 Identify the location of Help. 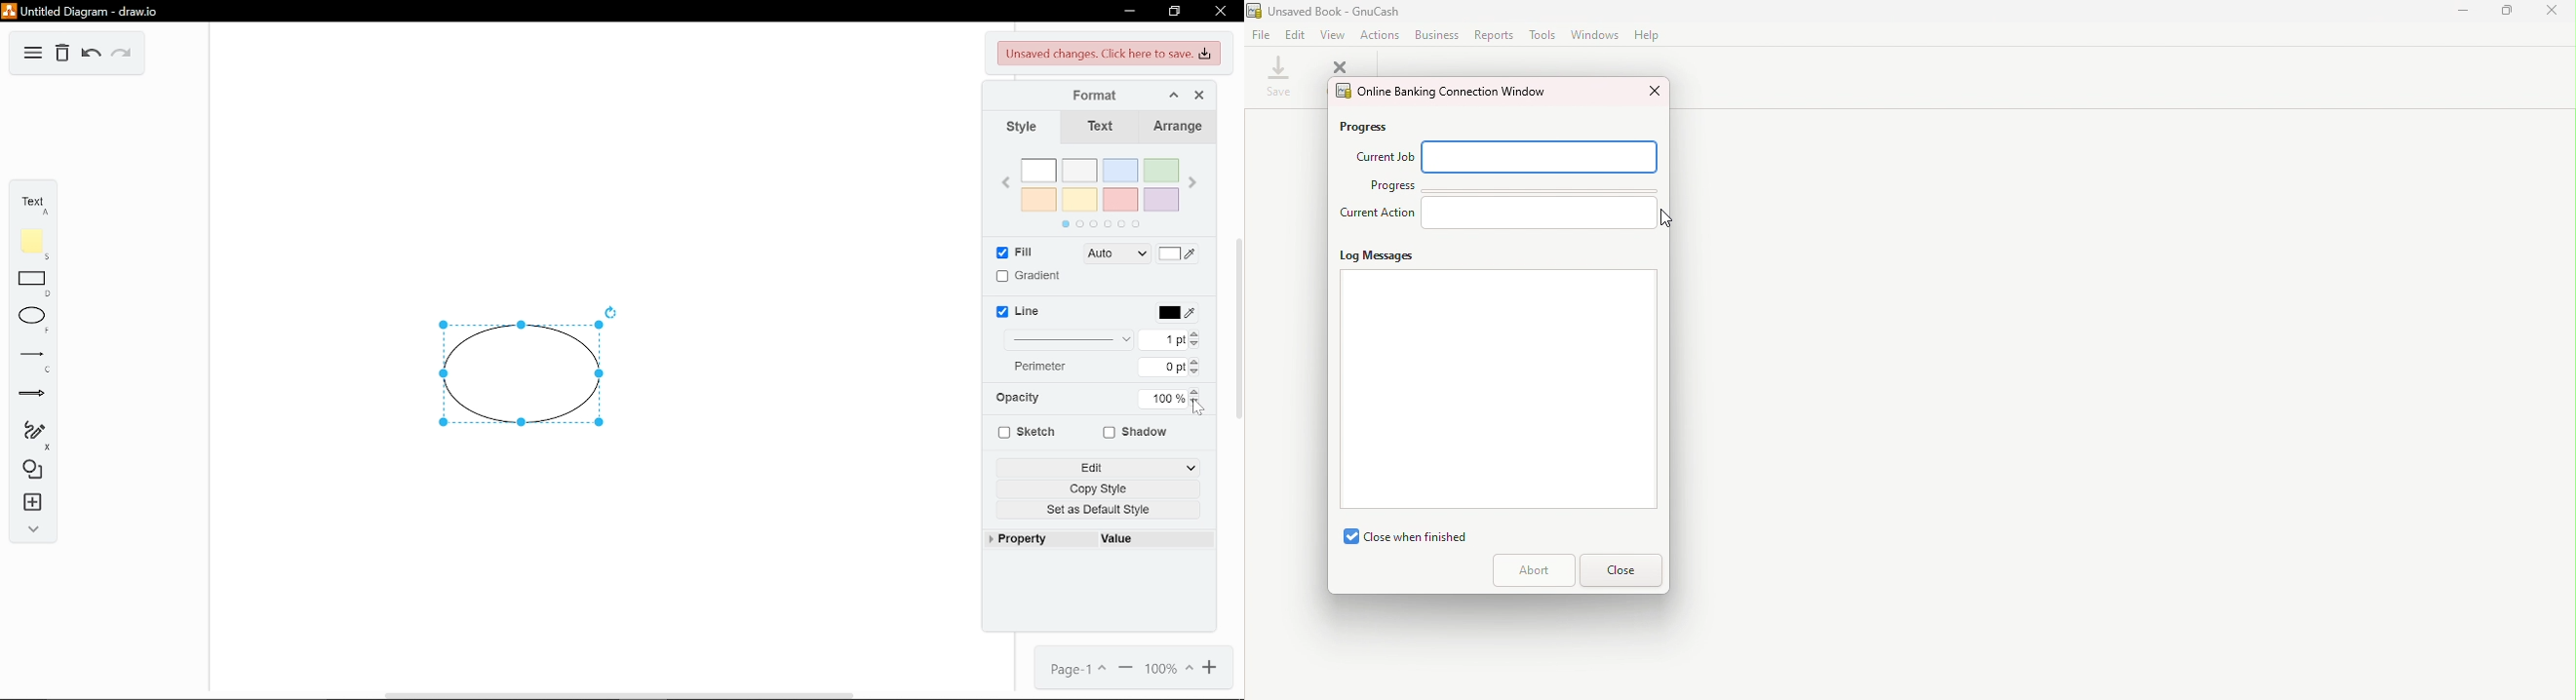
(1648, 36).